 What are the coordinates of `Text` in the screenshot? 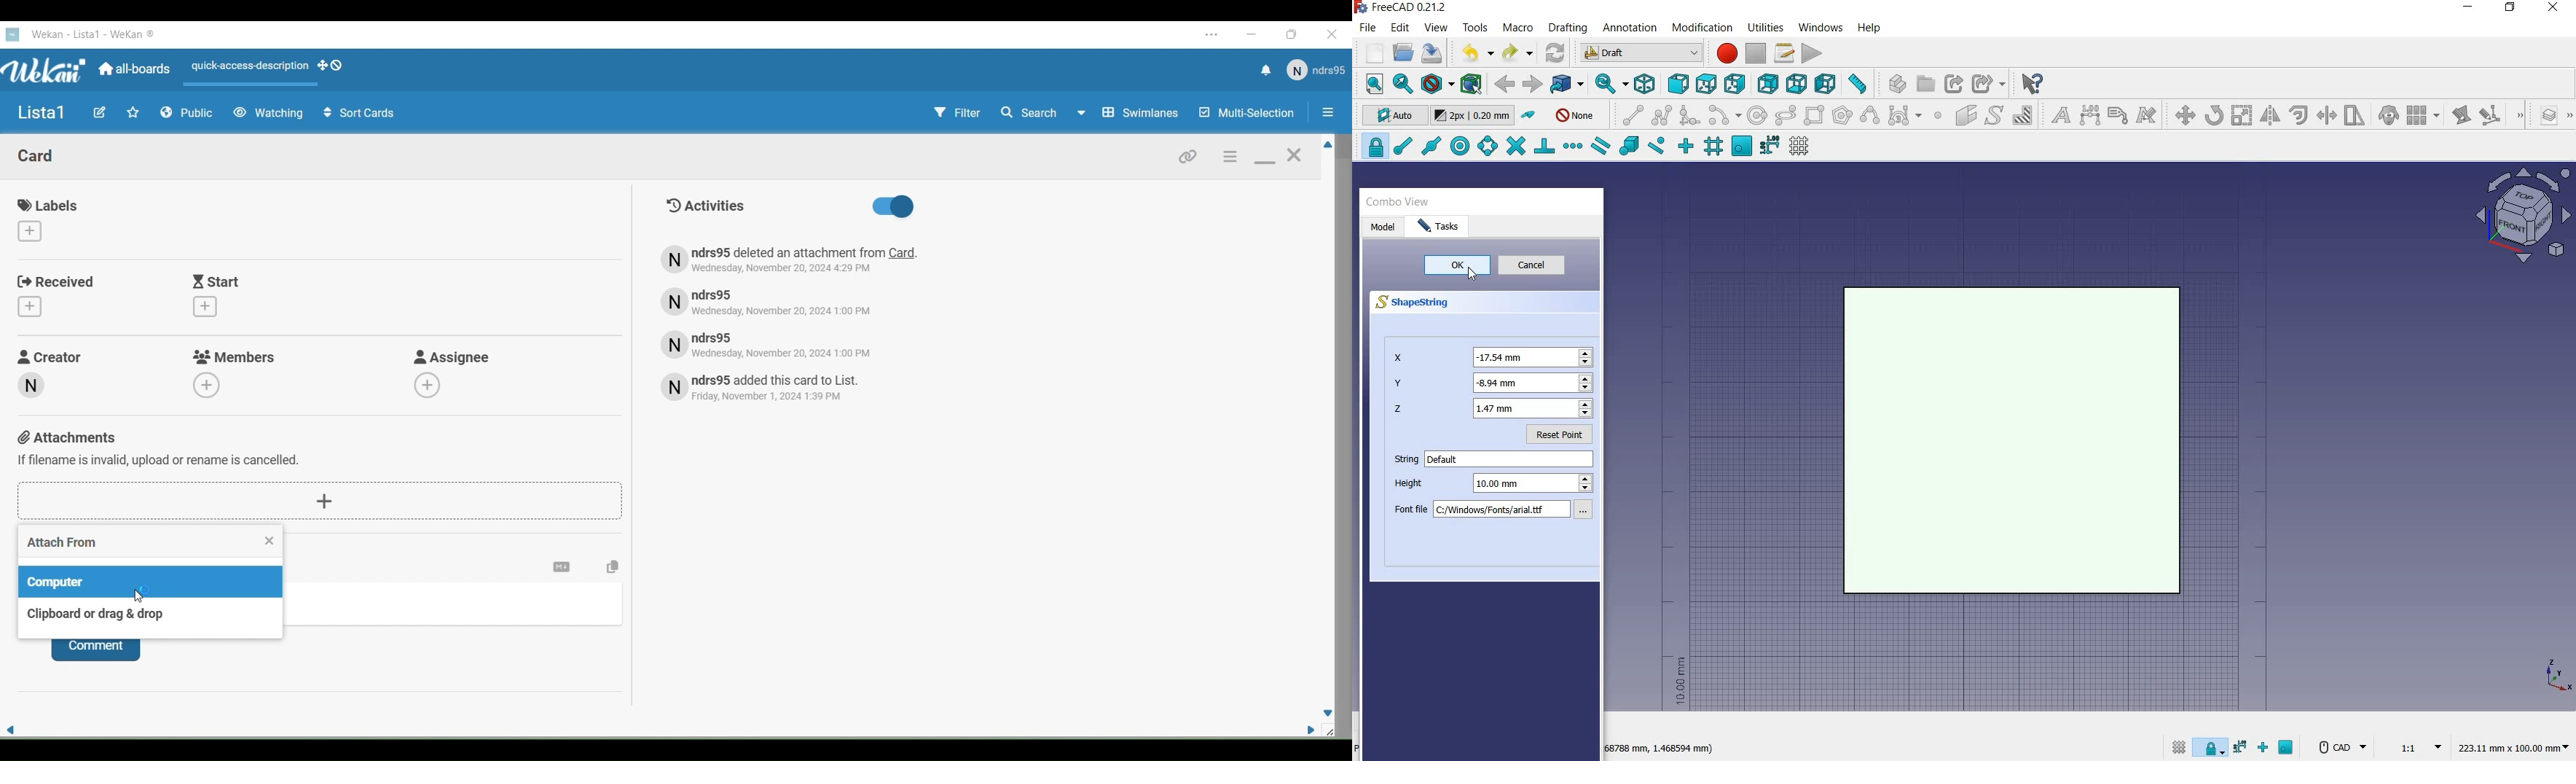 It's located at (780, 344).